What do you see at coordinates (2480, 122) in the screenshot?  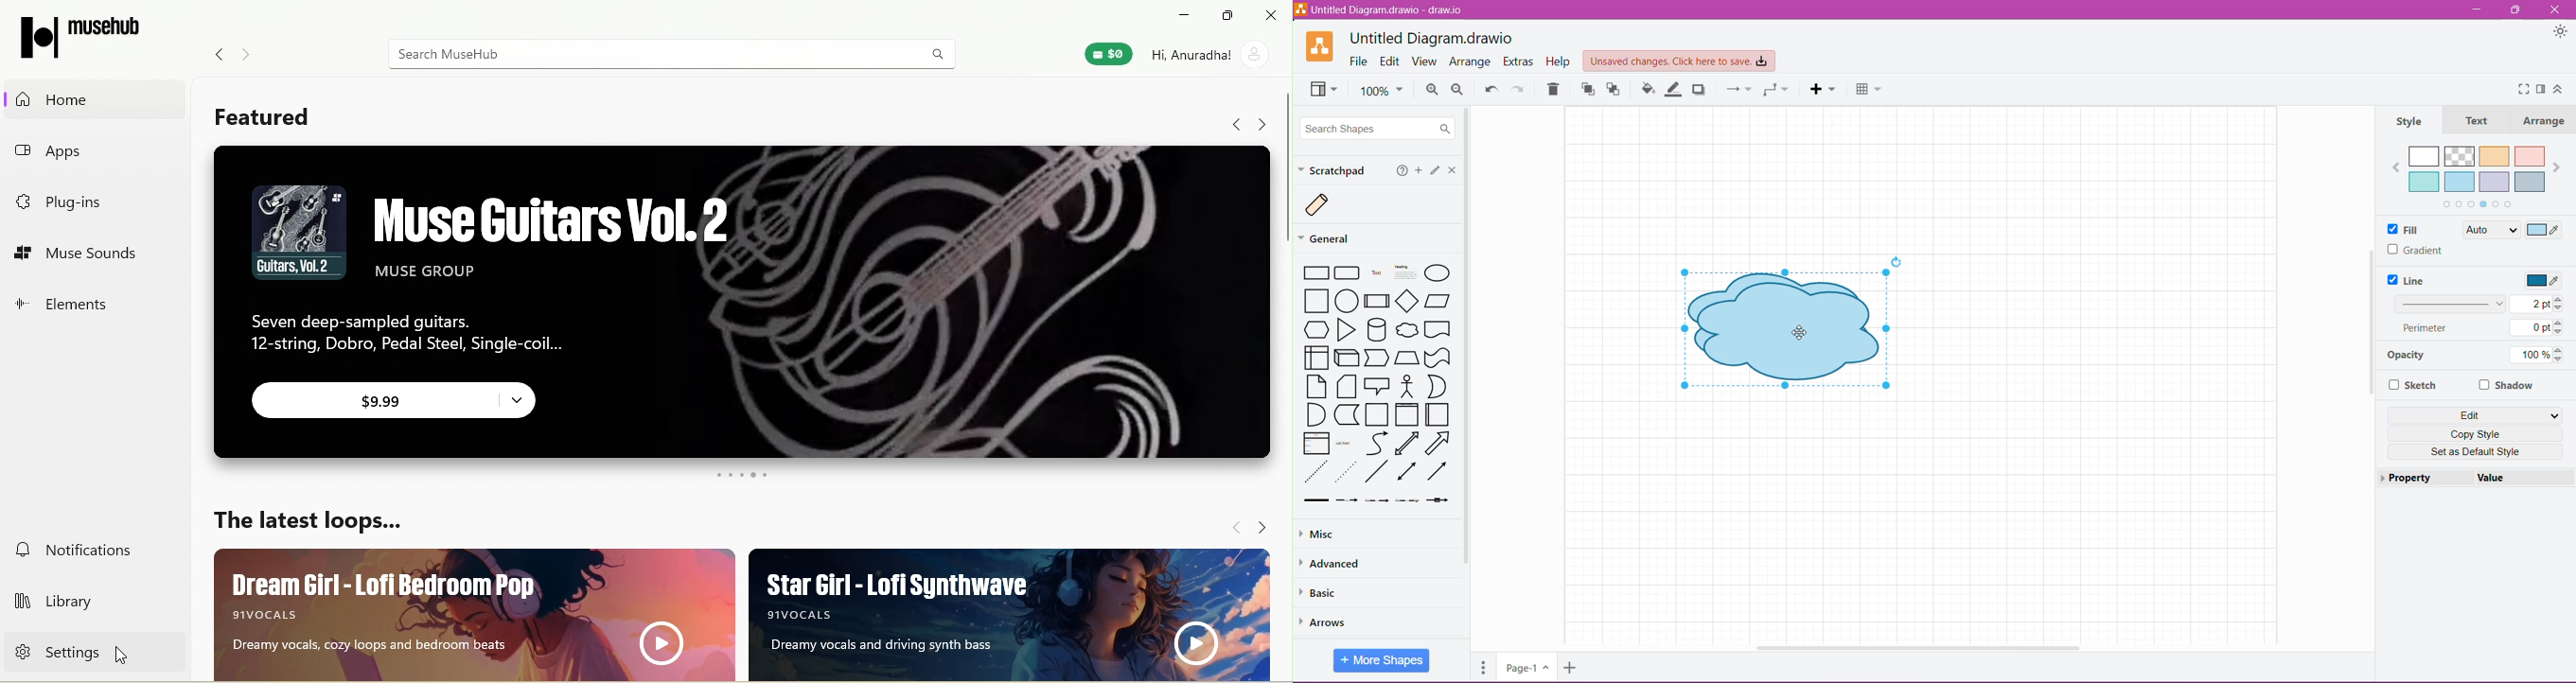 I see `Text` at bounding box center [2480, 122].